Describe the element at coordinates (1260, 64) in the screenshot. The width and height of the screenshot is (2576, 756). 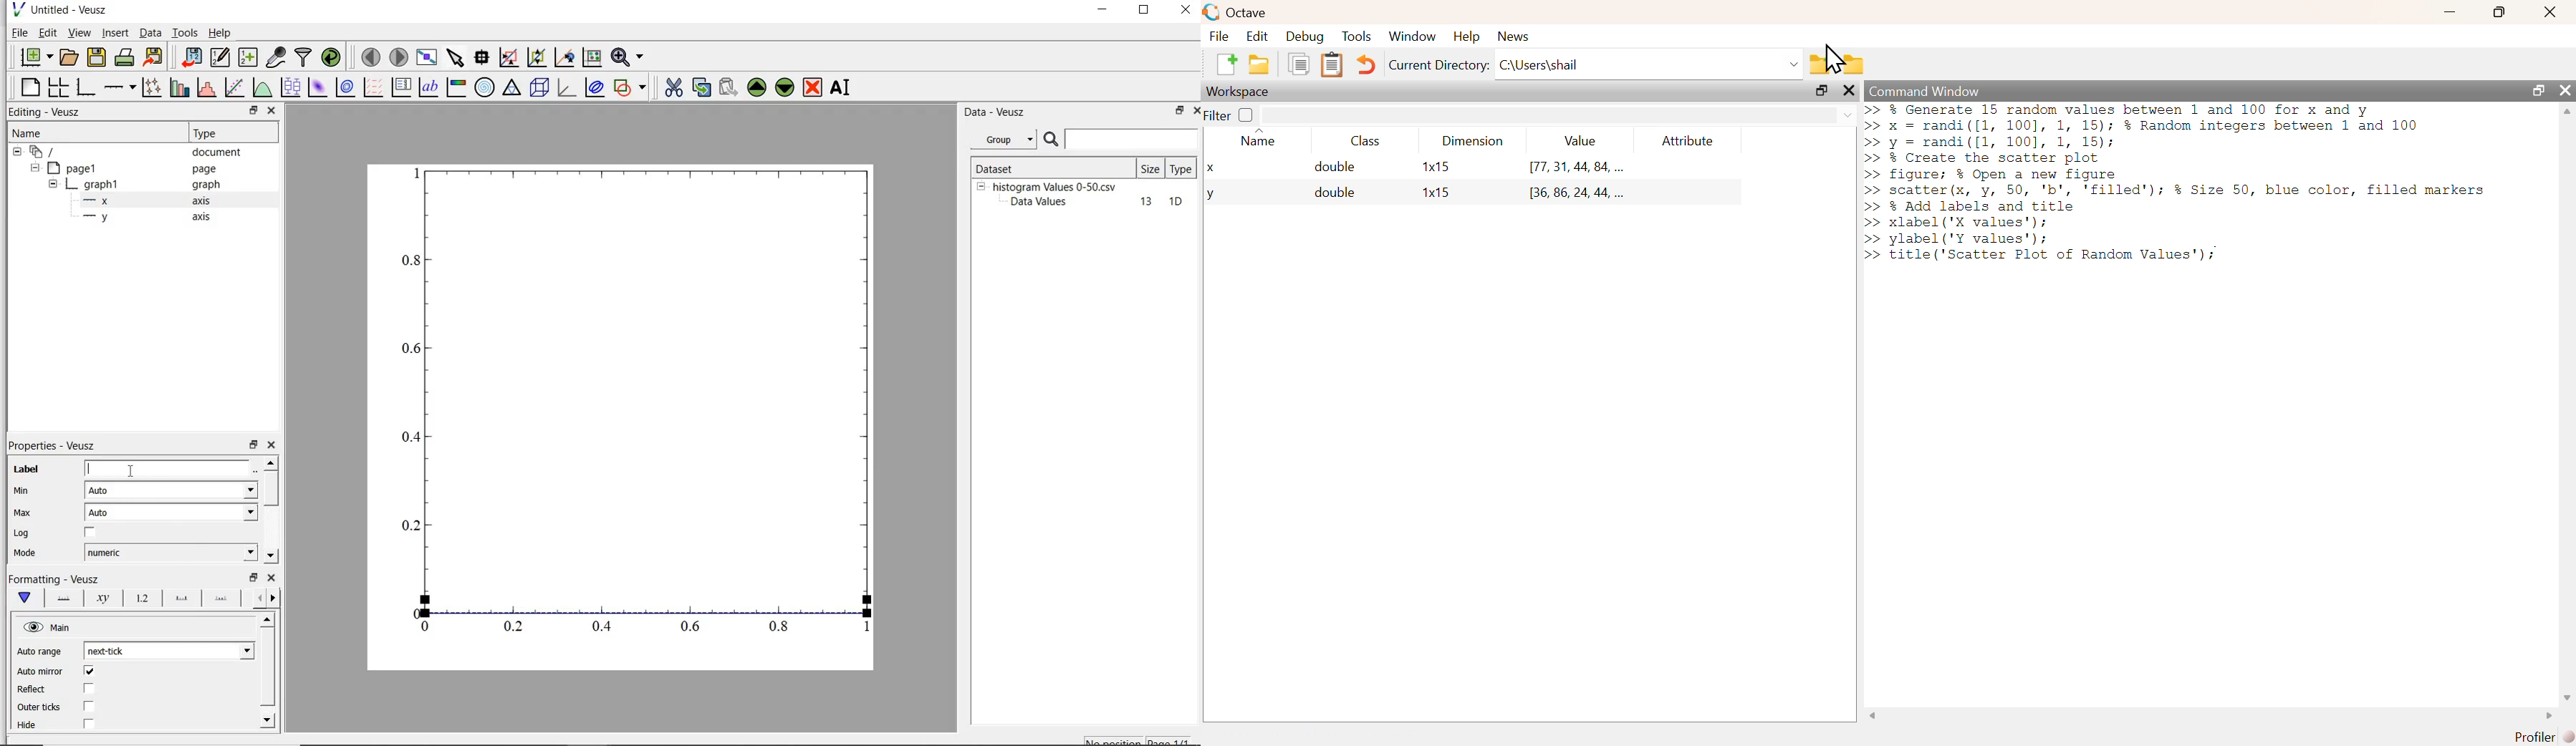
I see `New folder` at that location.